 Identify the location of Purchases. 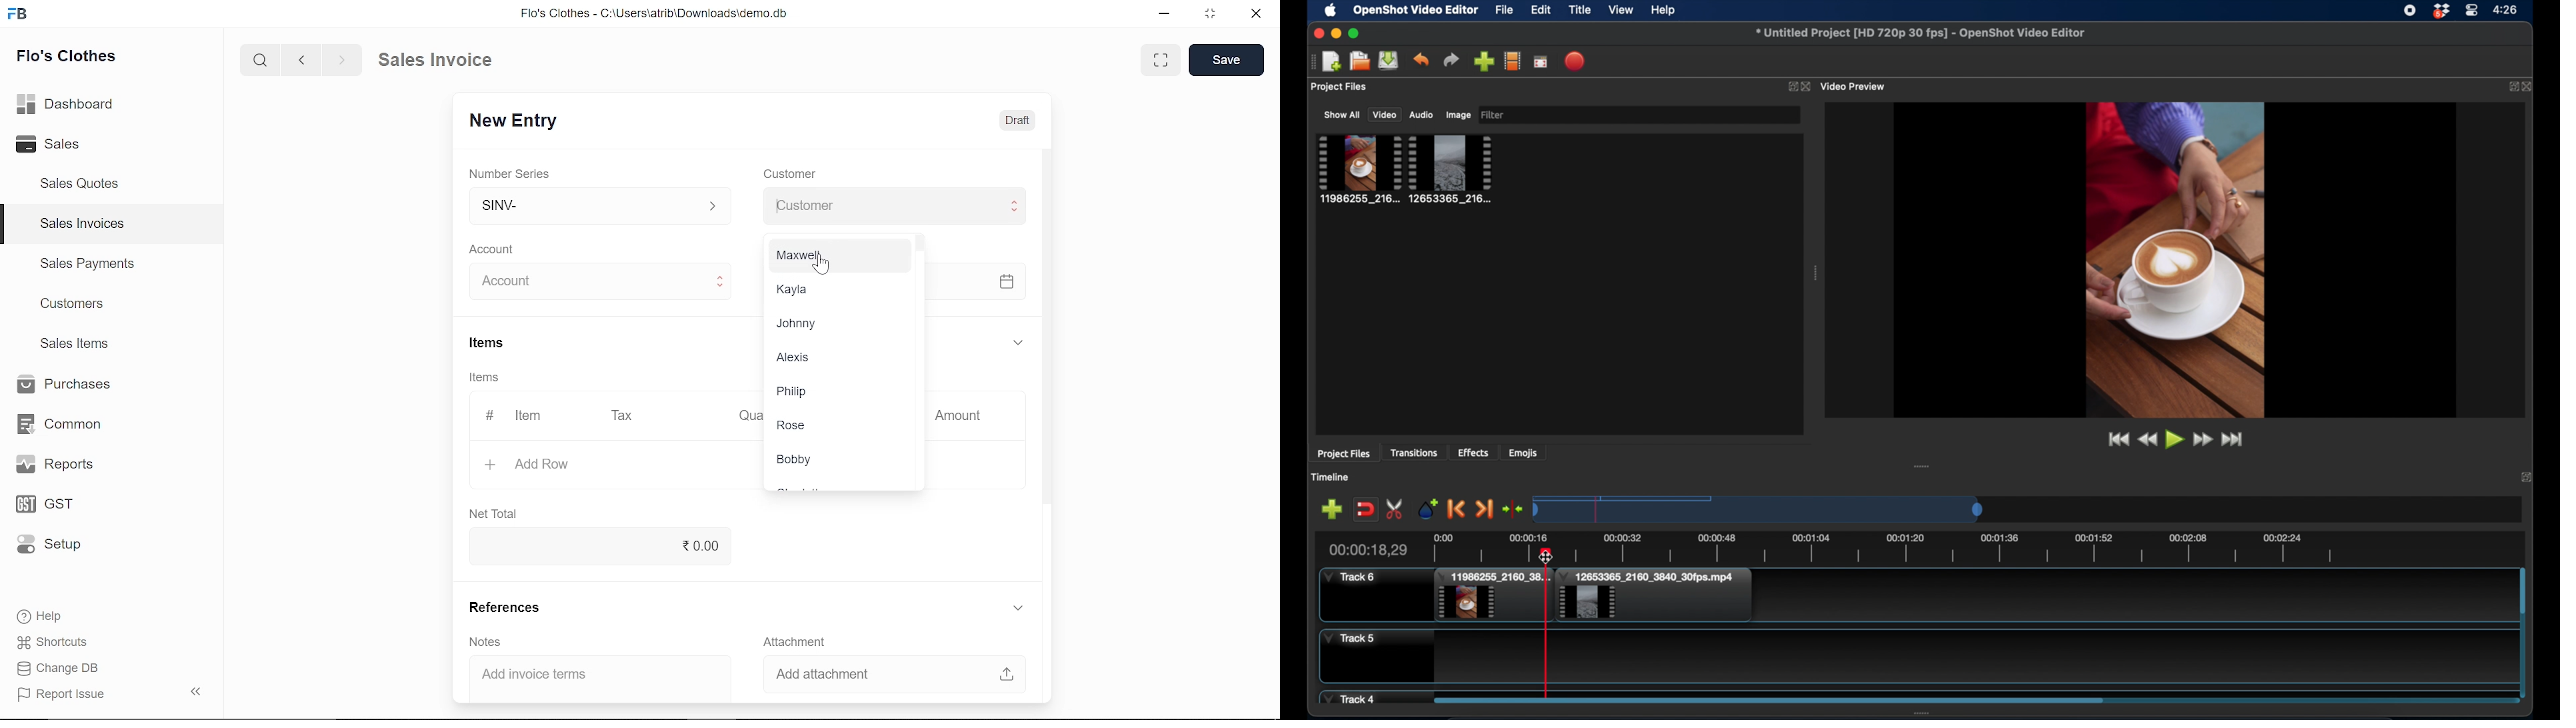
(67, 386).